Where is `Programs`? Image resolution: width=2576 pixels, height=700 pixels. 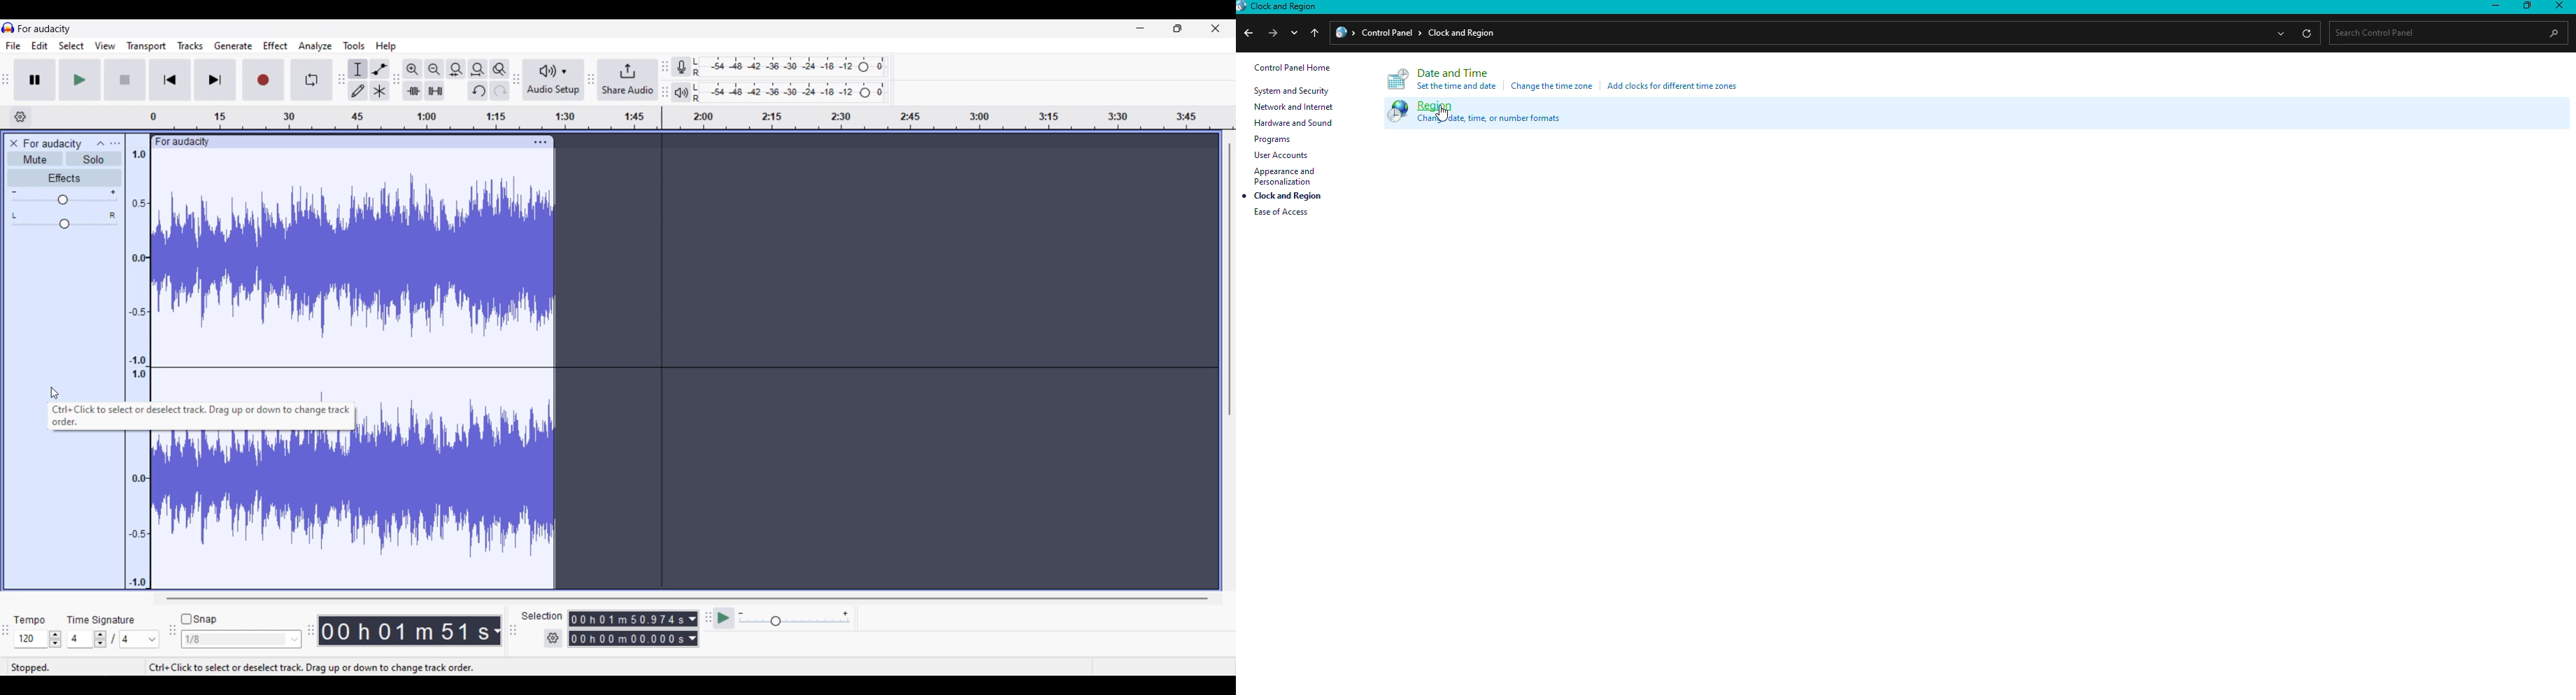
Programs is located at coordinates (1274, 140).